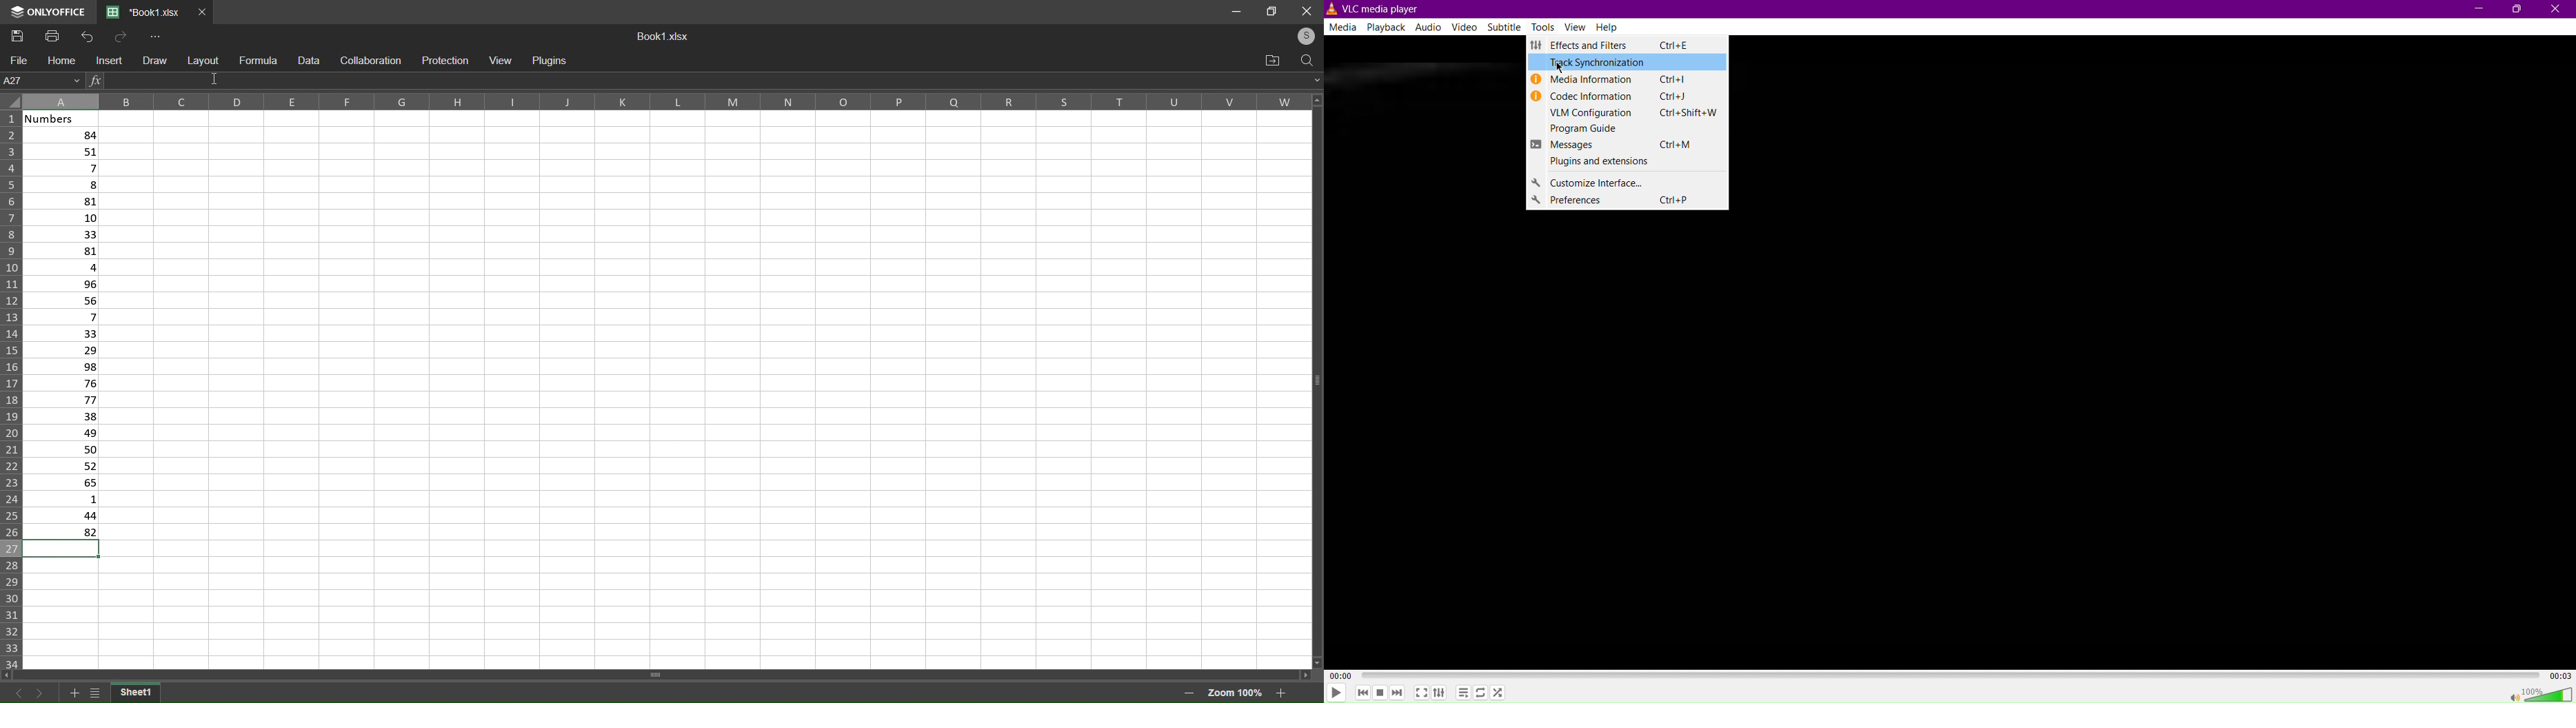 The height and width of the screenshot is (728, 2576). Describe the element at coordinates (1185, 693) in the screenshot. I see `zoom out` at that location.